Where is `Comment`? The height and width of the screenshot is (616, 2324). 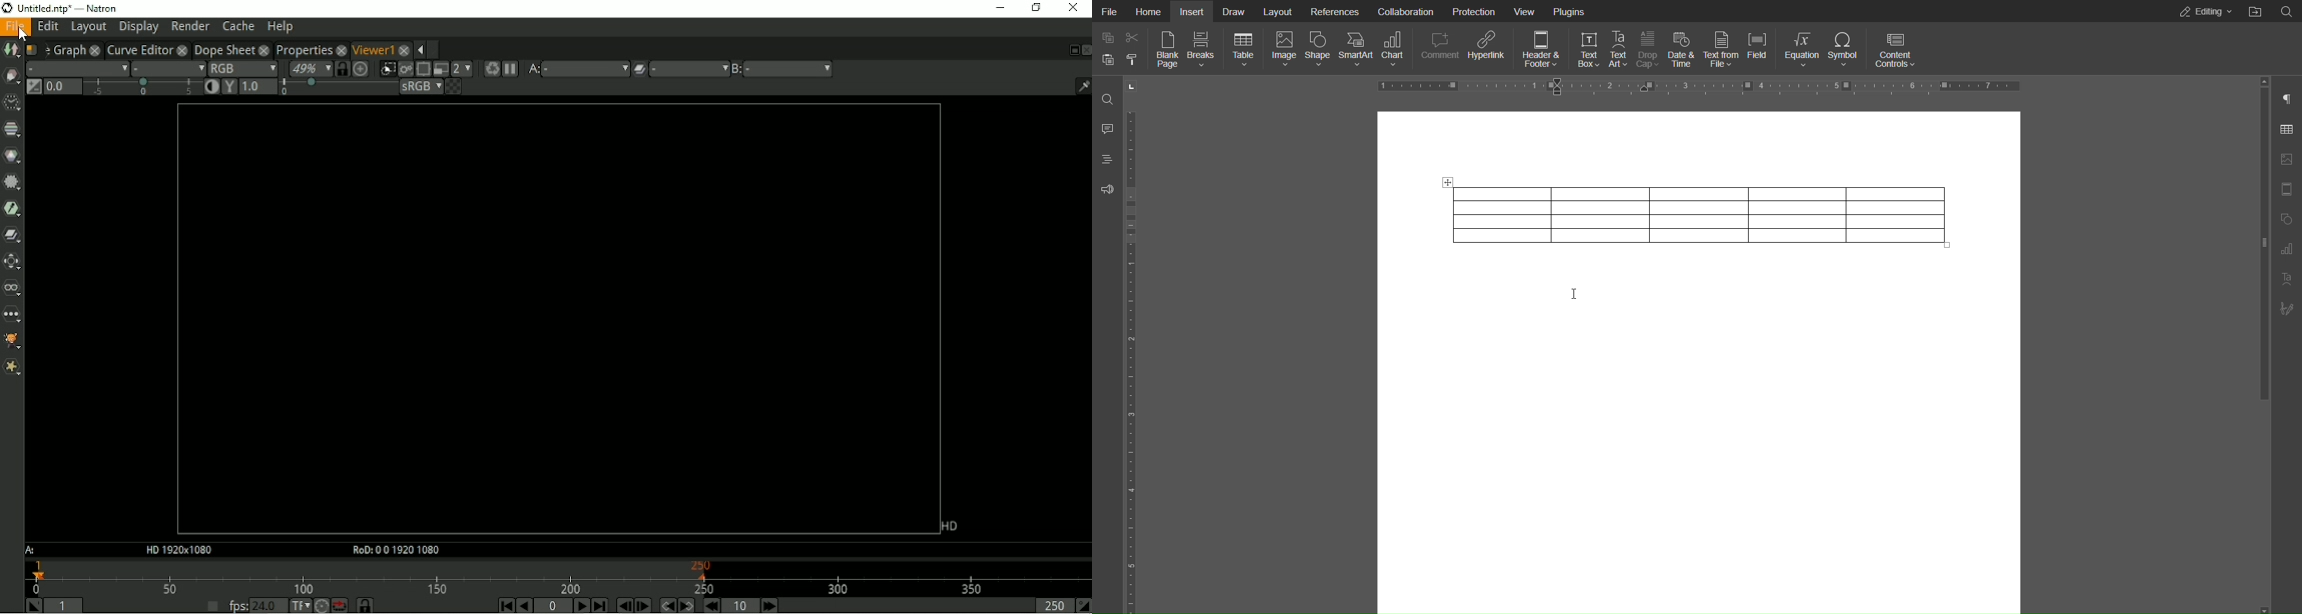 Comment is located at coordinates (1439, 50).